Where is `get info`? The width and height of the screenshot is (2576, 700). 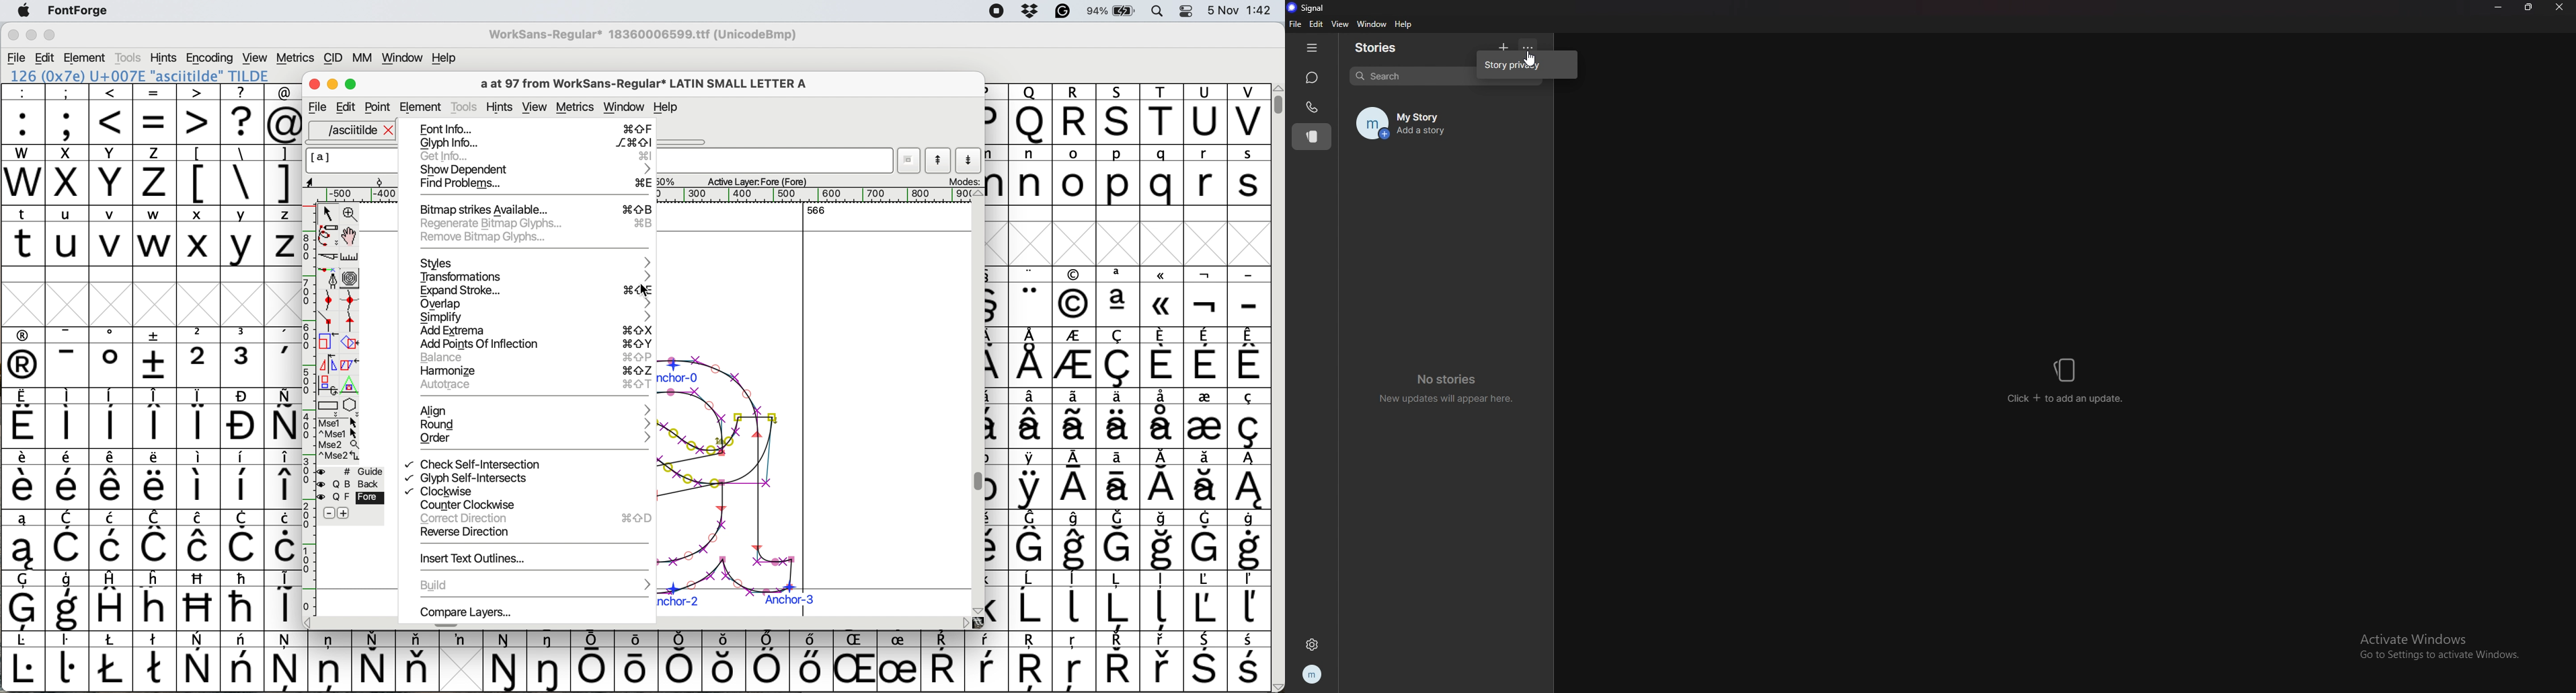
get info is located at coordinates (535, 156).